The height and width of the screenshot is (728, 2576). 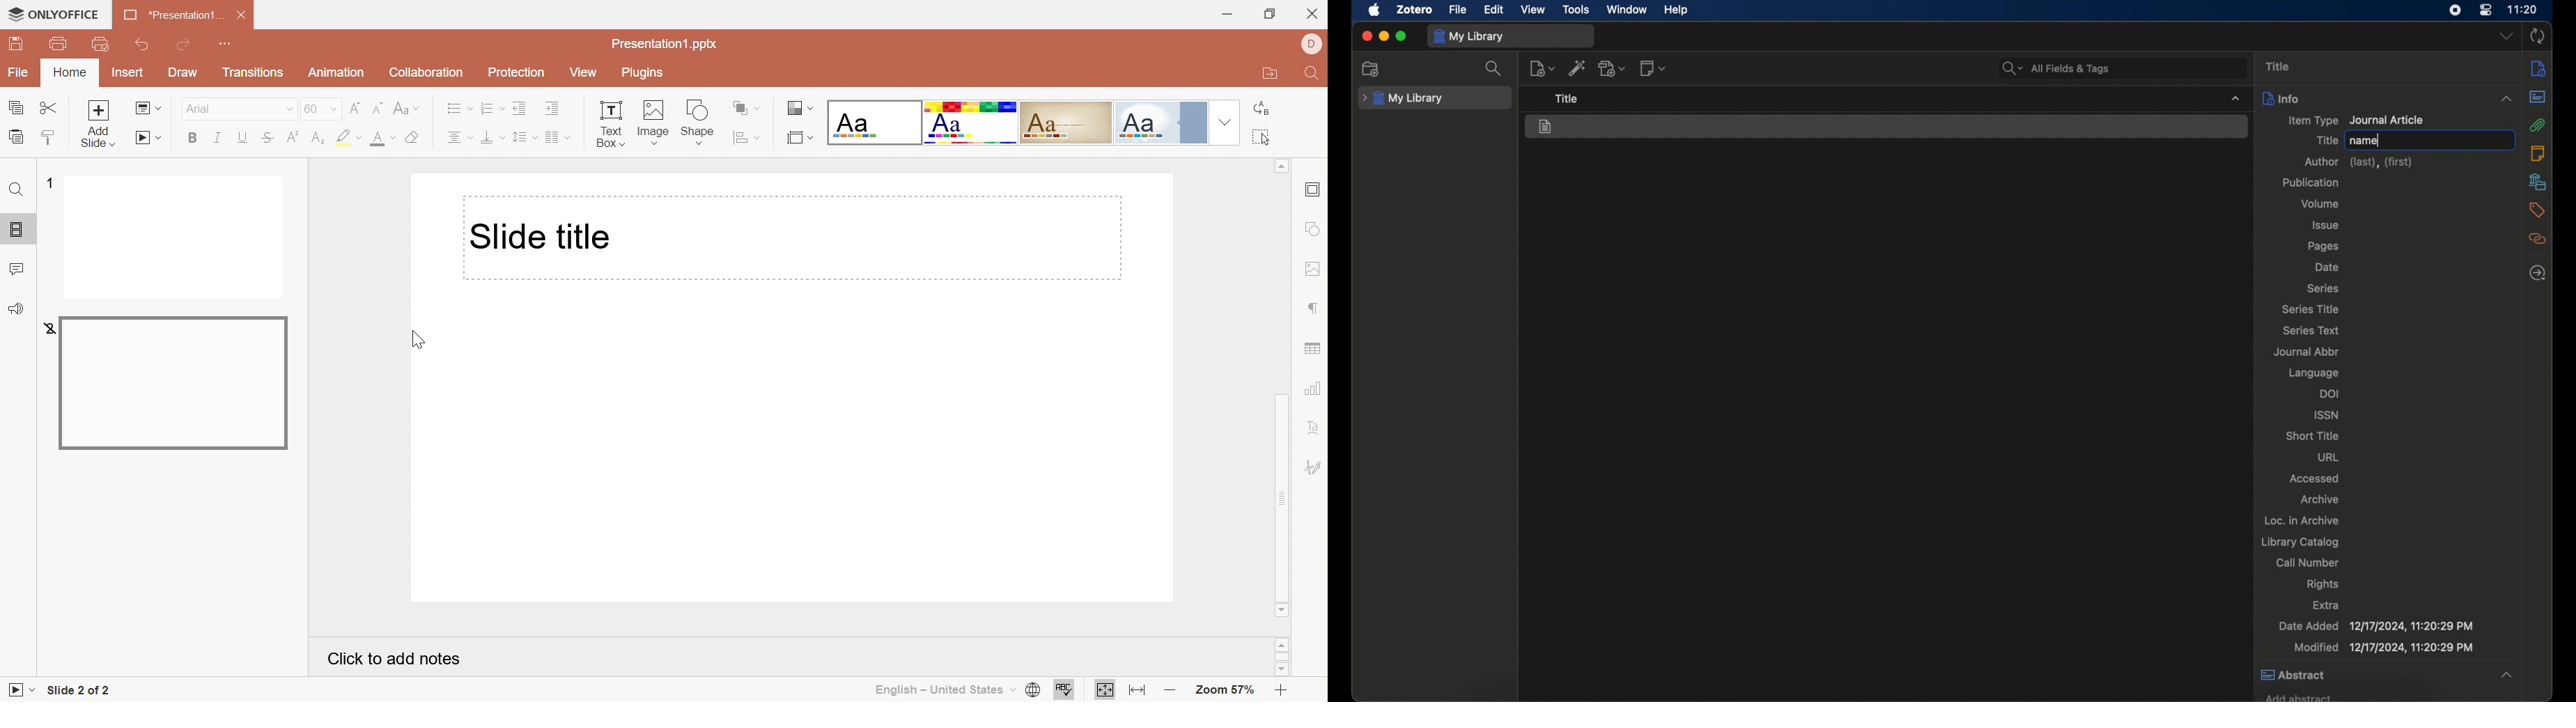 I want to click on Slide title, so click(x=541, y=235).